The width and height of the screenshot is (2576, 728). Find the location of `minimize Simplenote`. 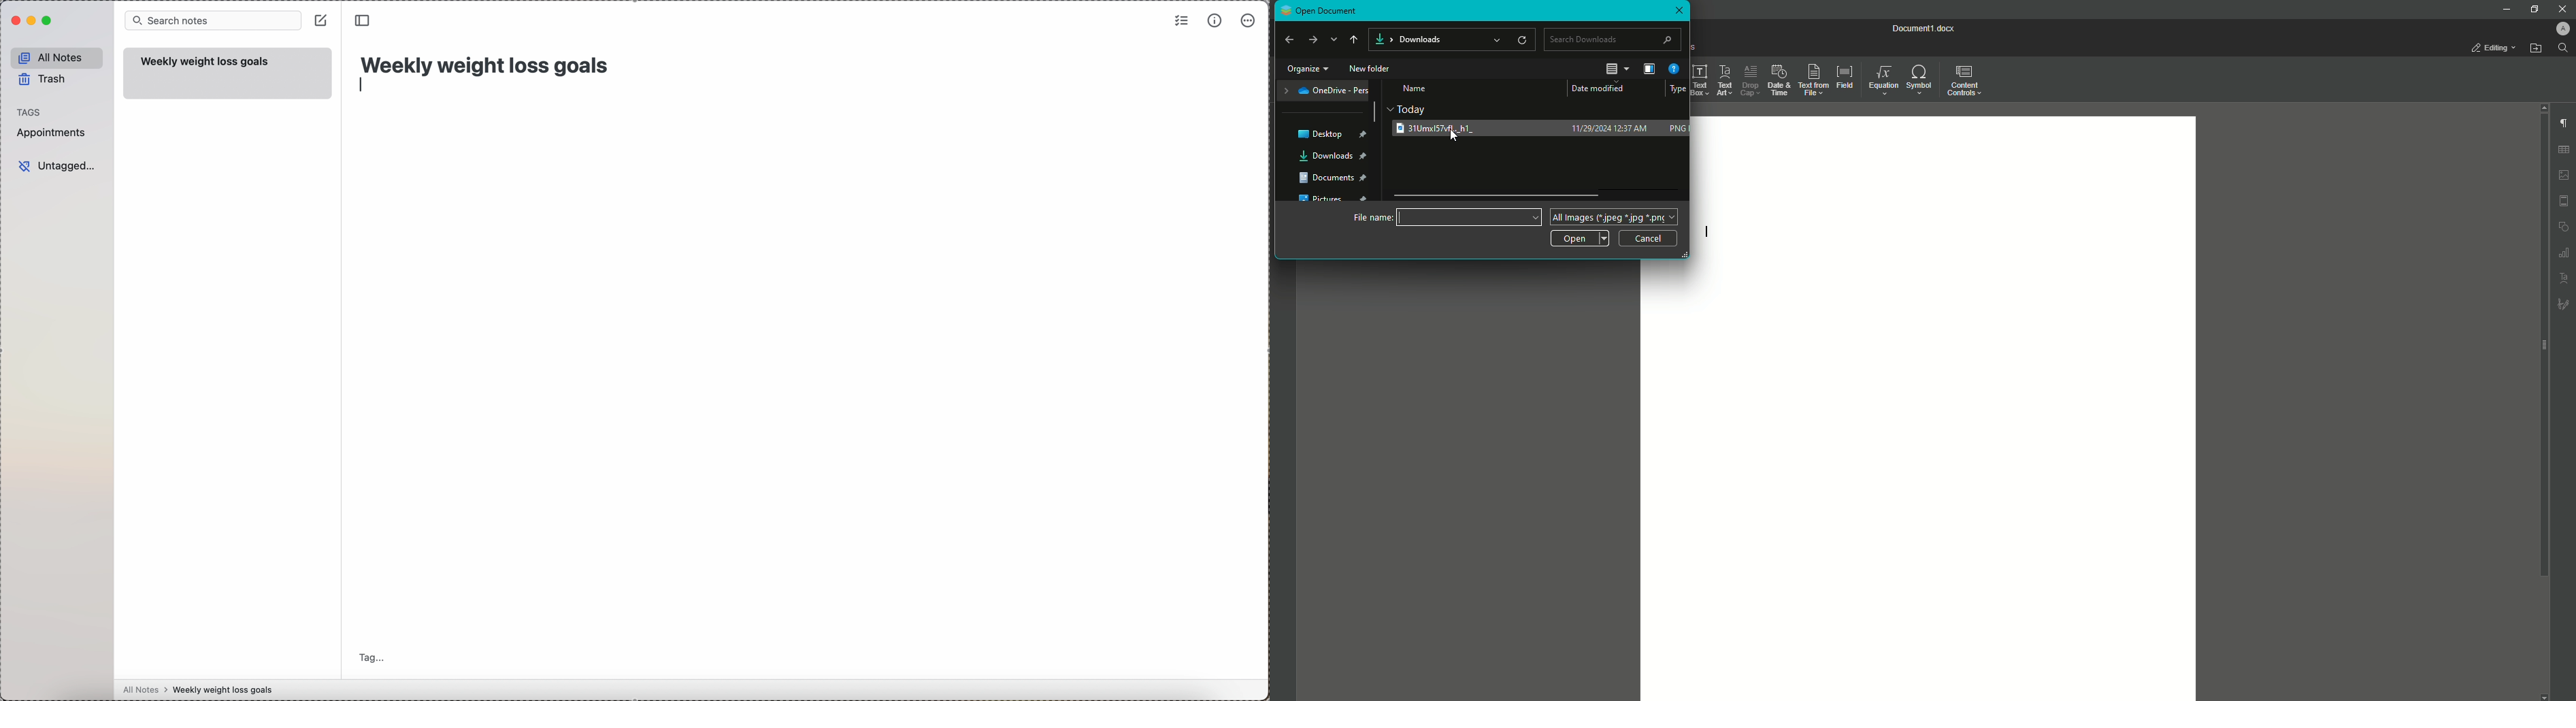

minimize Simplenote is located at coordinates (33, 20).